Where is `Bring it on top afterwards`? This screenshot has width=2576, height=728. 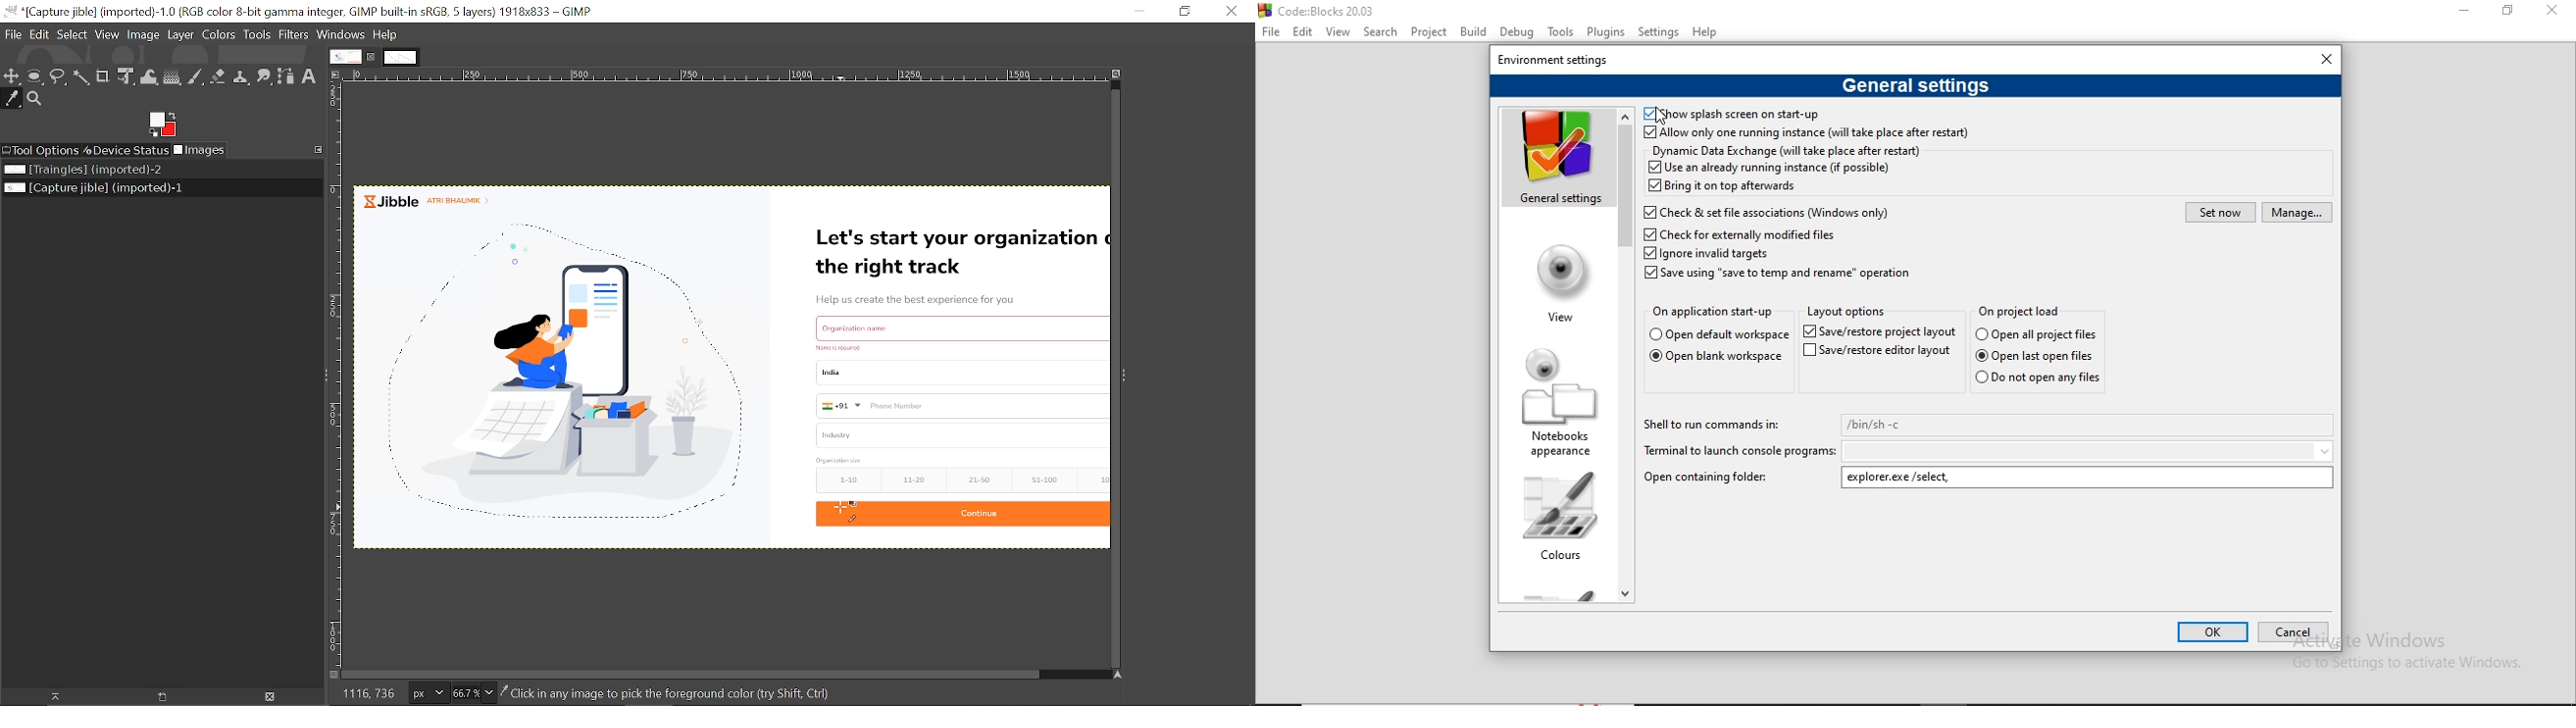 Bring it on top afterwards is located at coordinates (1723, 186).